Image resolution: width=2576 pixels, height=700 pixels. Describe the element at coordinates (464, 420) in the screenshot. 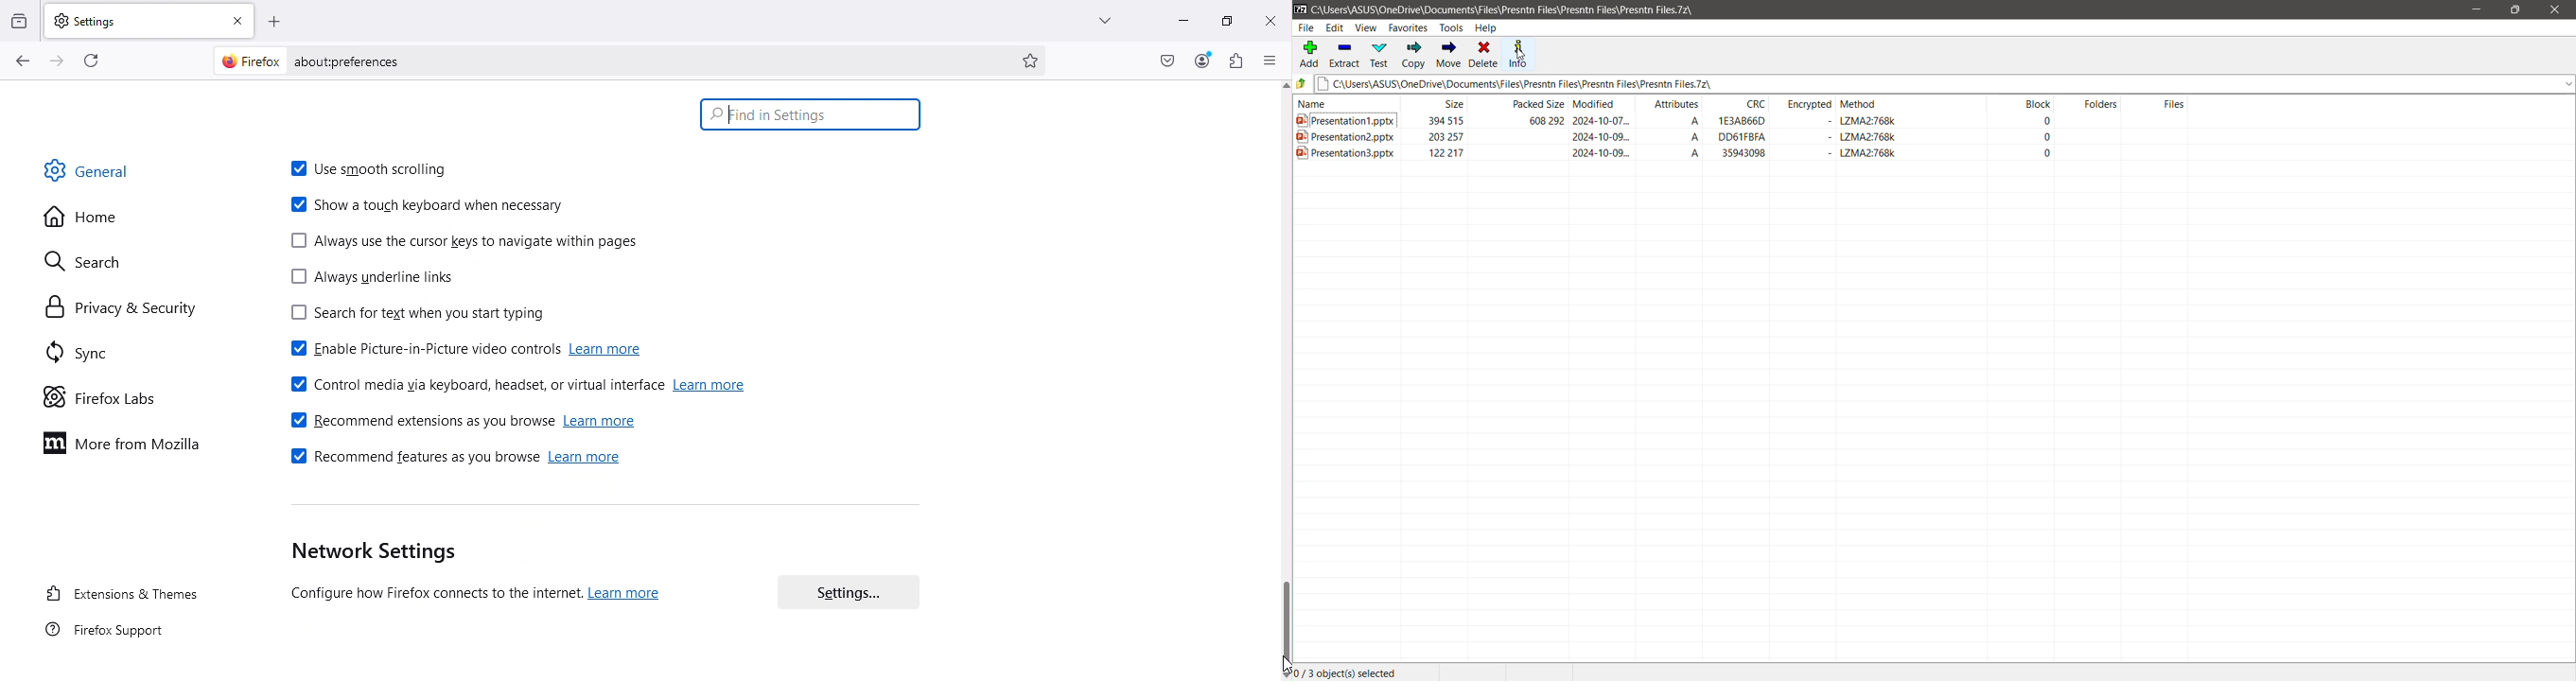

I see `Recommend extensions as you browse` at that location.